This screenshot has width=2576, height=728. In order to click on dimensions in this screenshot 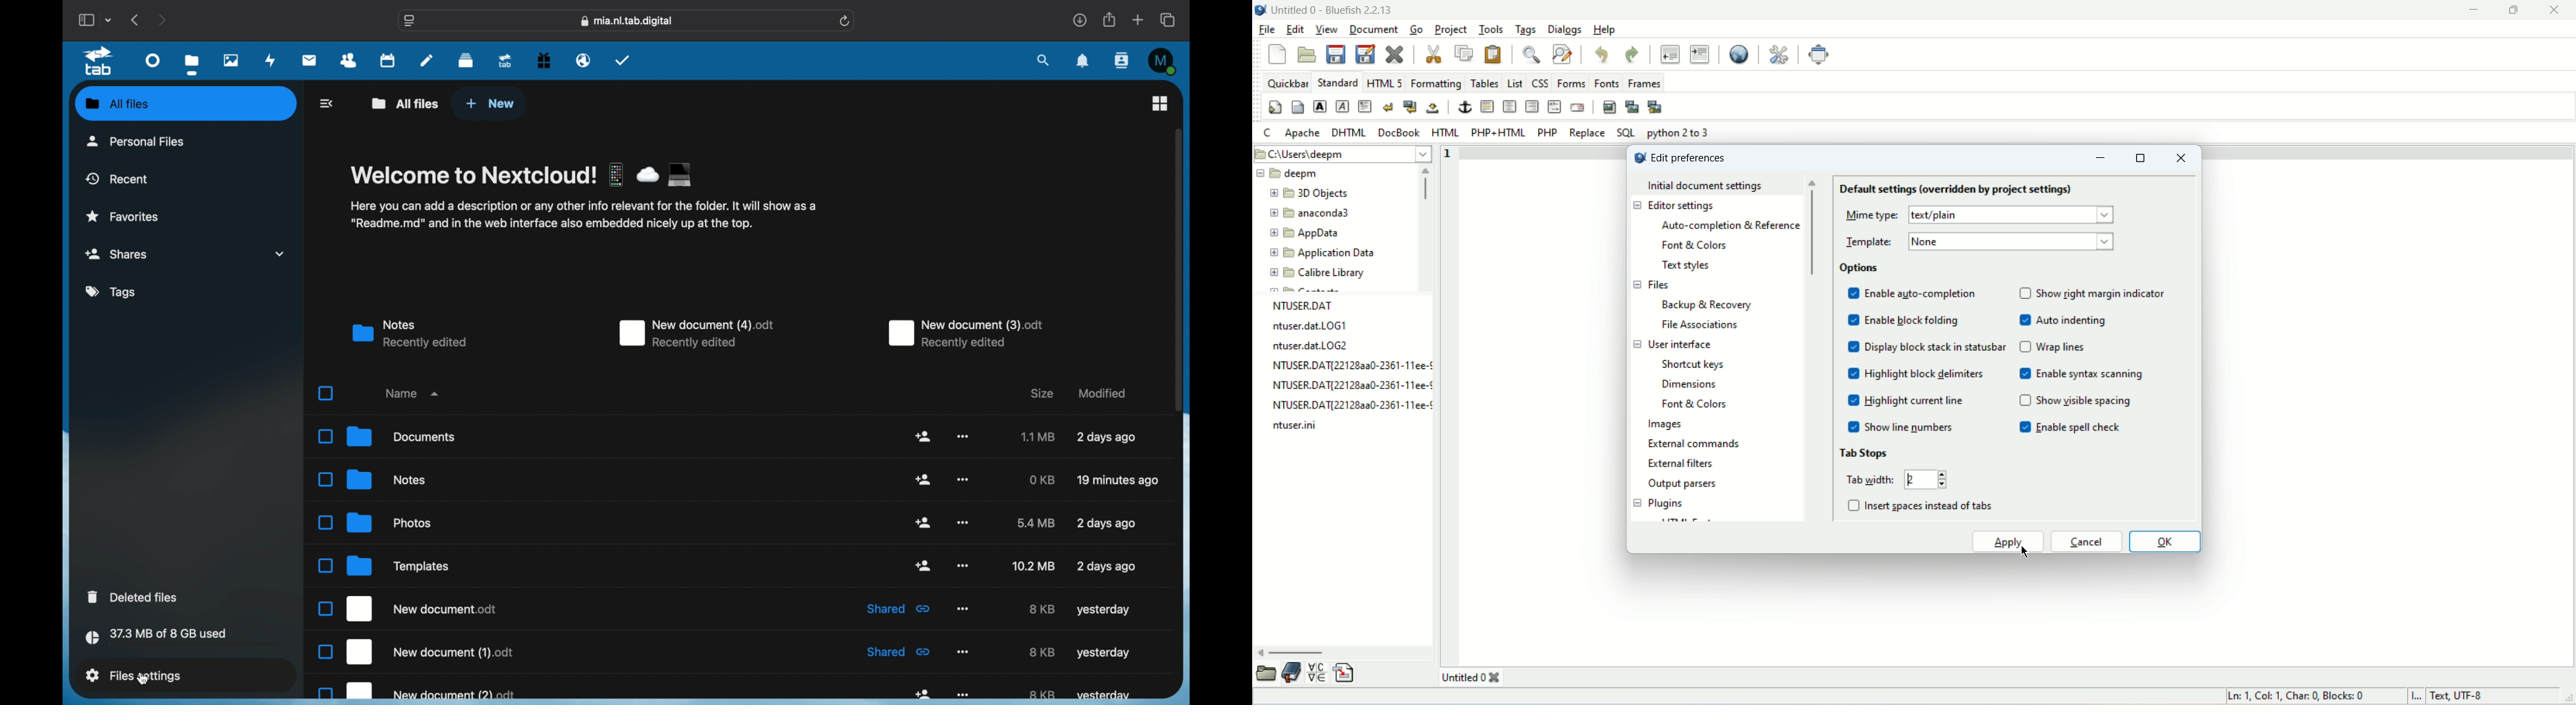, I will do `click(1689, 384)`.